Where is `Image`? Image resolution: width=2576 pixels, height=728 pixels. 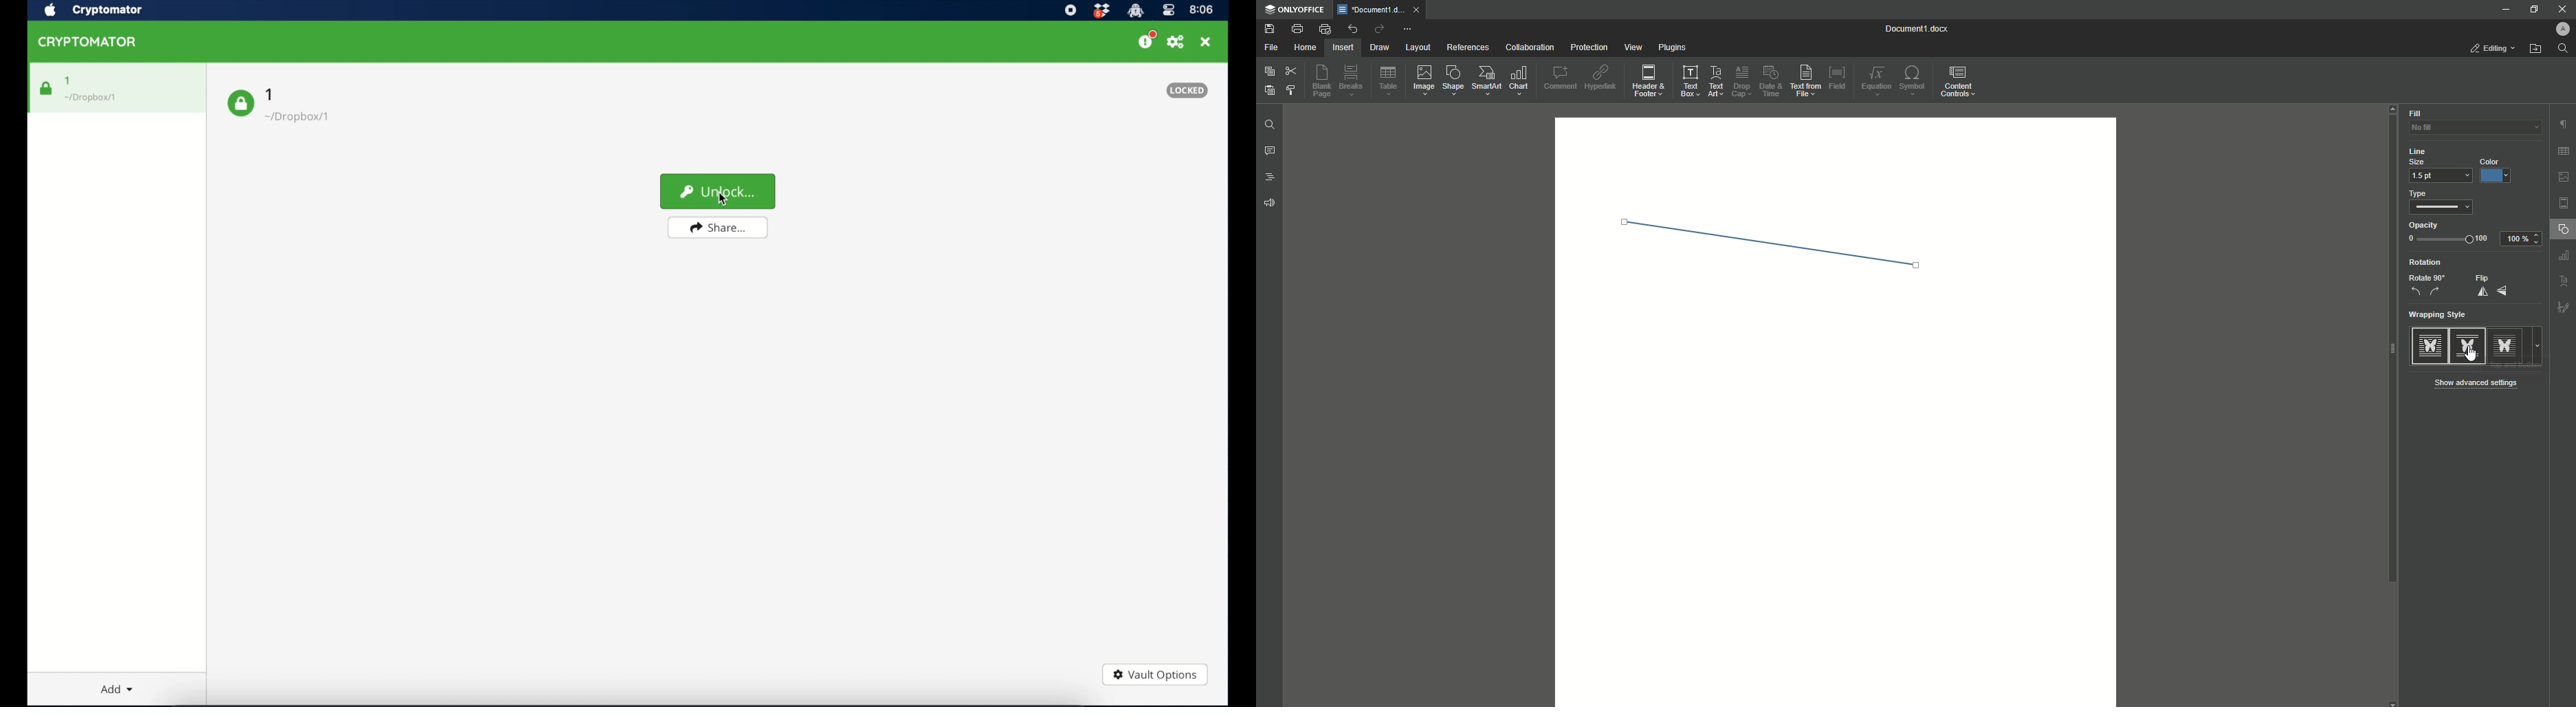 Image is located at coordinates (1425, 82).